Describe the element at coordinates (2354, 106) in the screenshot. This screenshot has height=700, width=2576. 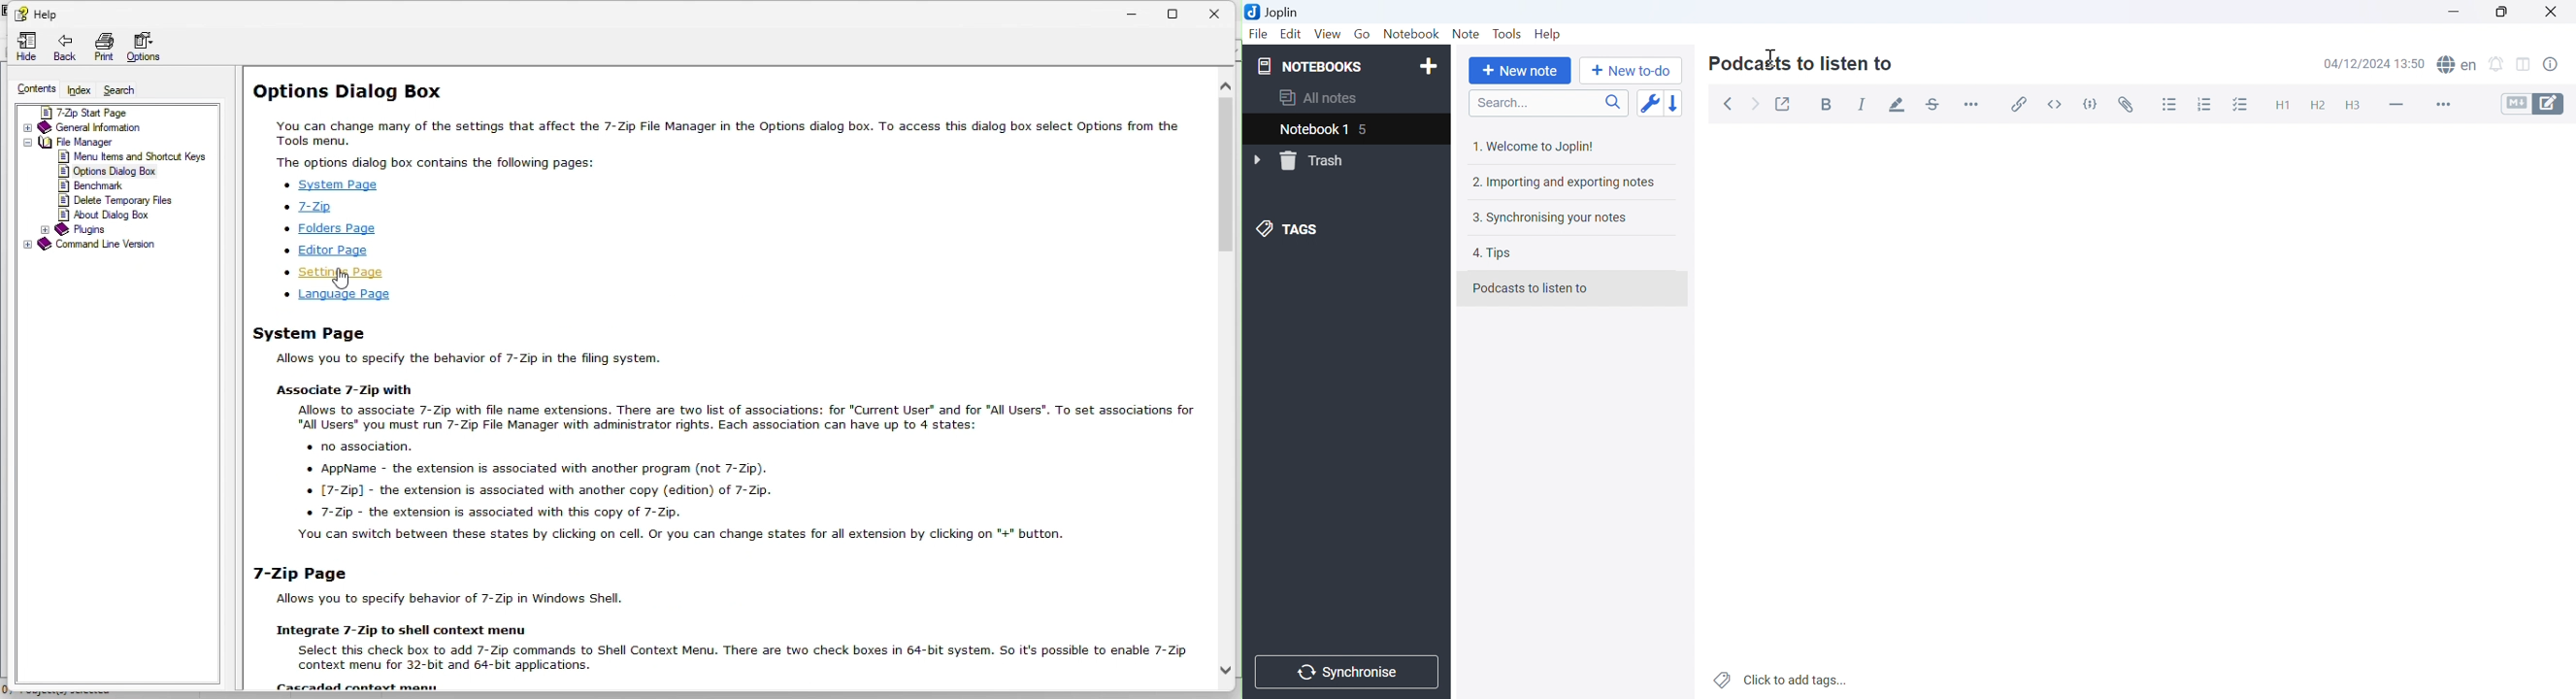
I see `Heading 3` at that location.